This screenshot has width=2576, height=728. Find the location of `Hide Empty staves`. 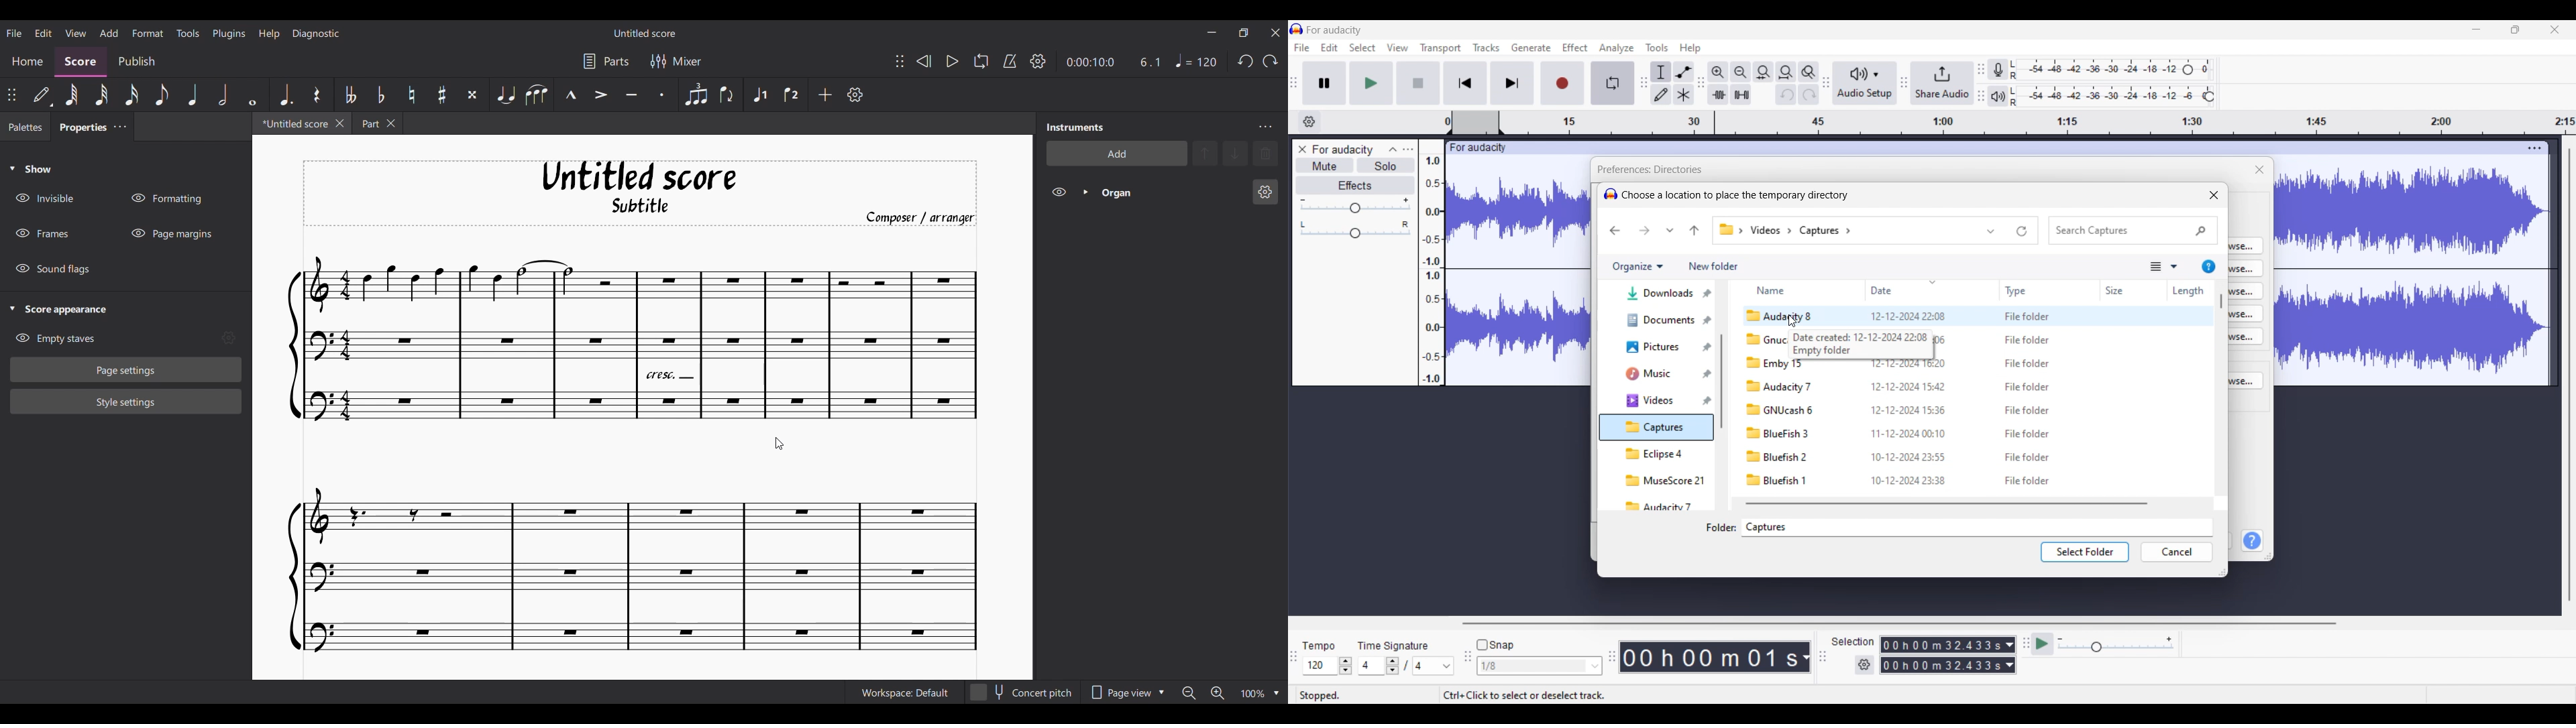

Hide Empty staves is located at coordinates (55, 339).